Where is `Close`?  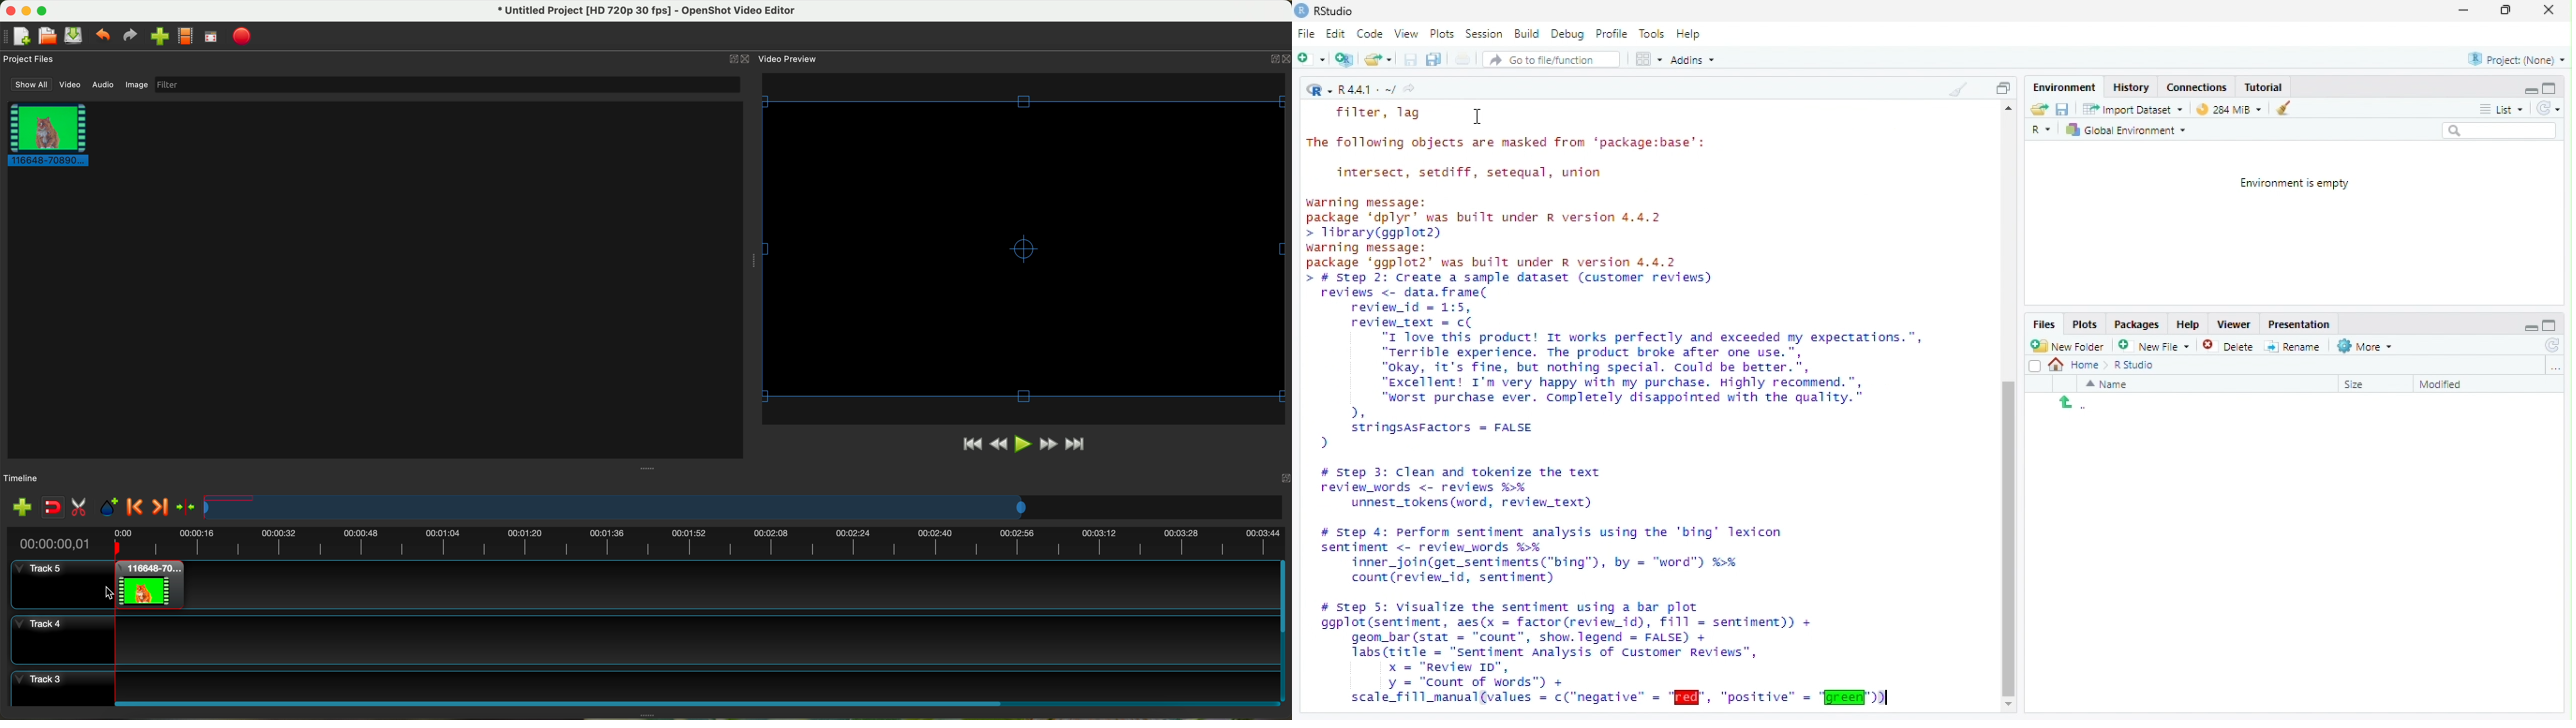
Close is located at coordinates (2548, 11).